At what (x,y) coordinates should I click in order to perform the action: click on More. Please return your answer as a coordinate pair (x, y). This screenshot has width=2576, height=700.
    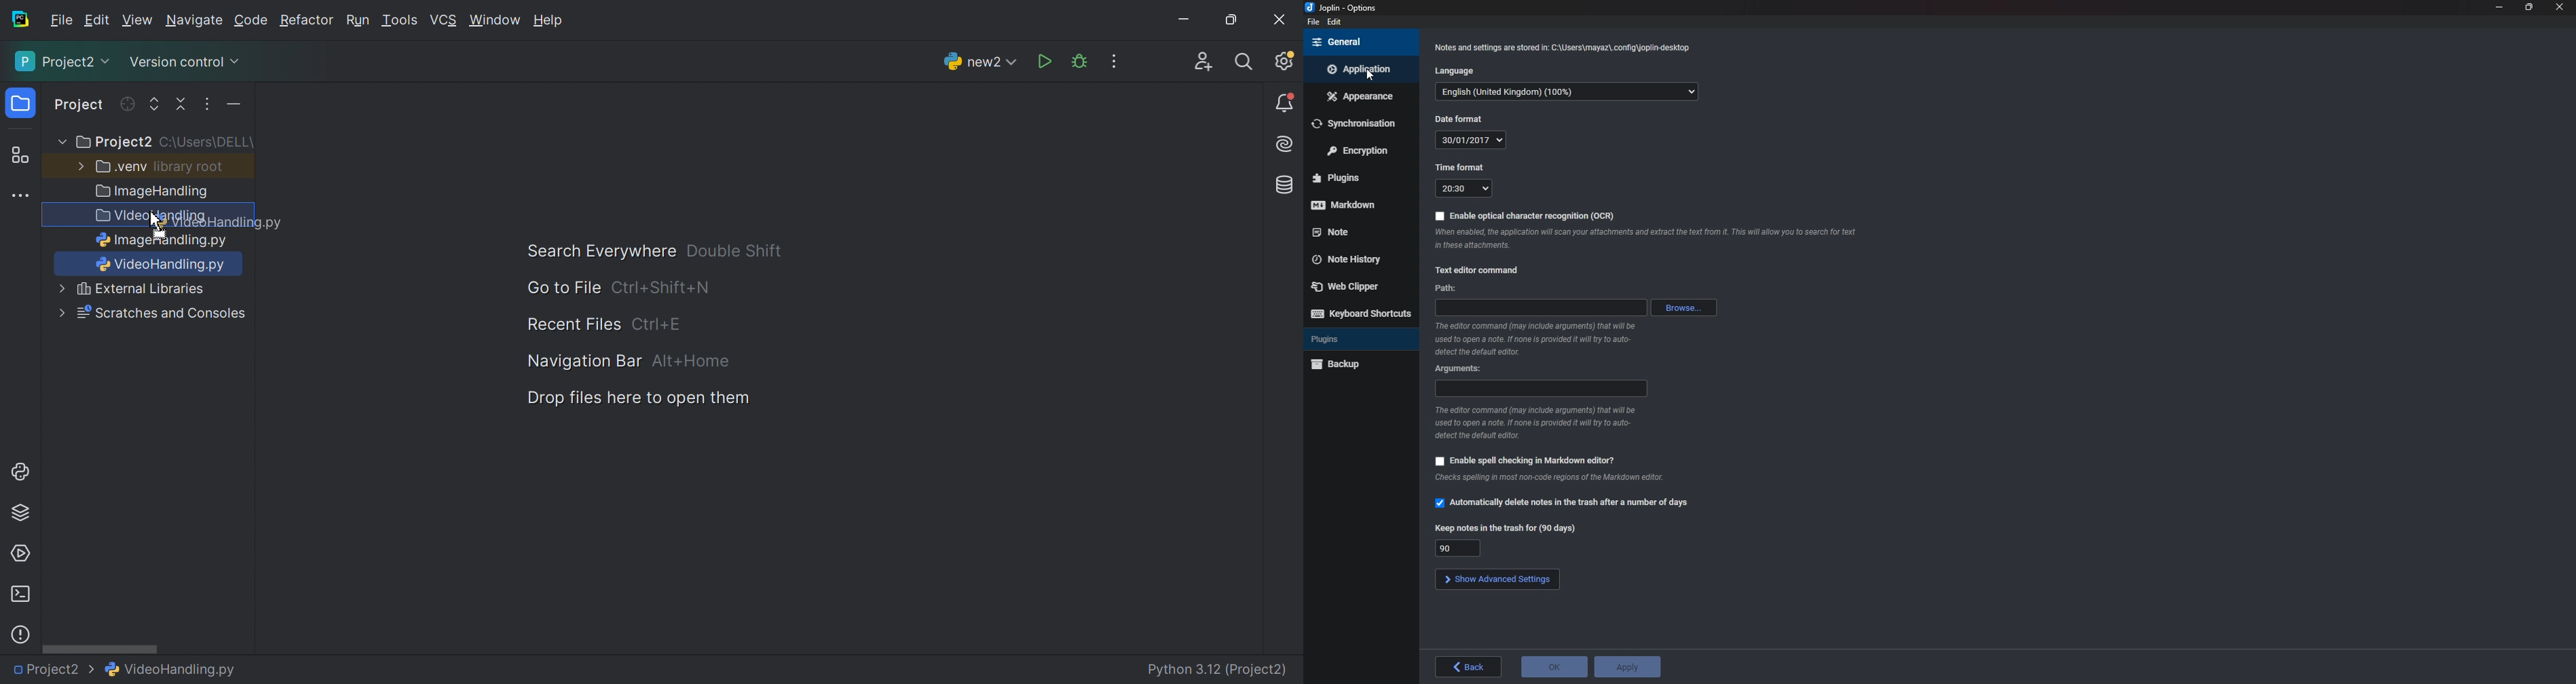
    Looking at the image, I should click on (59, 142).